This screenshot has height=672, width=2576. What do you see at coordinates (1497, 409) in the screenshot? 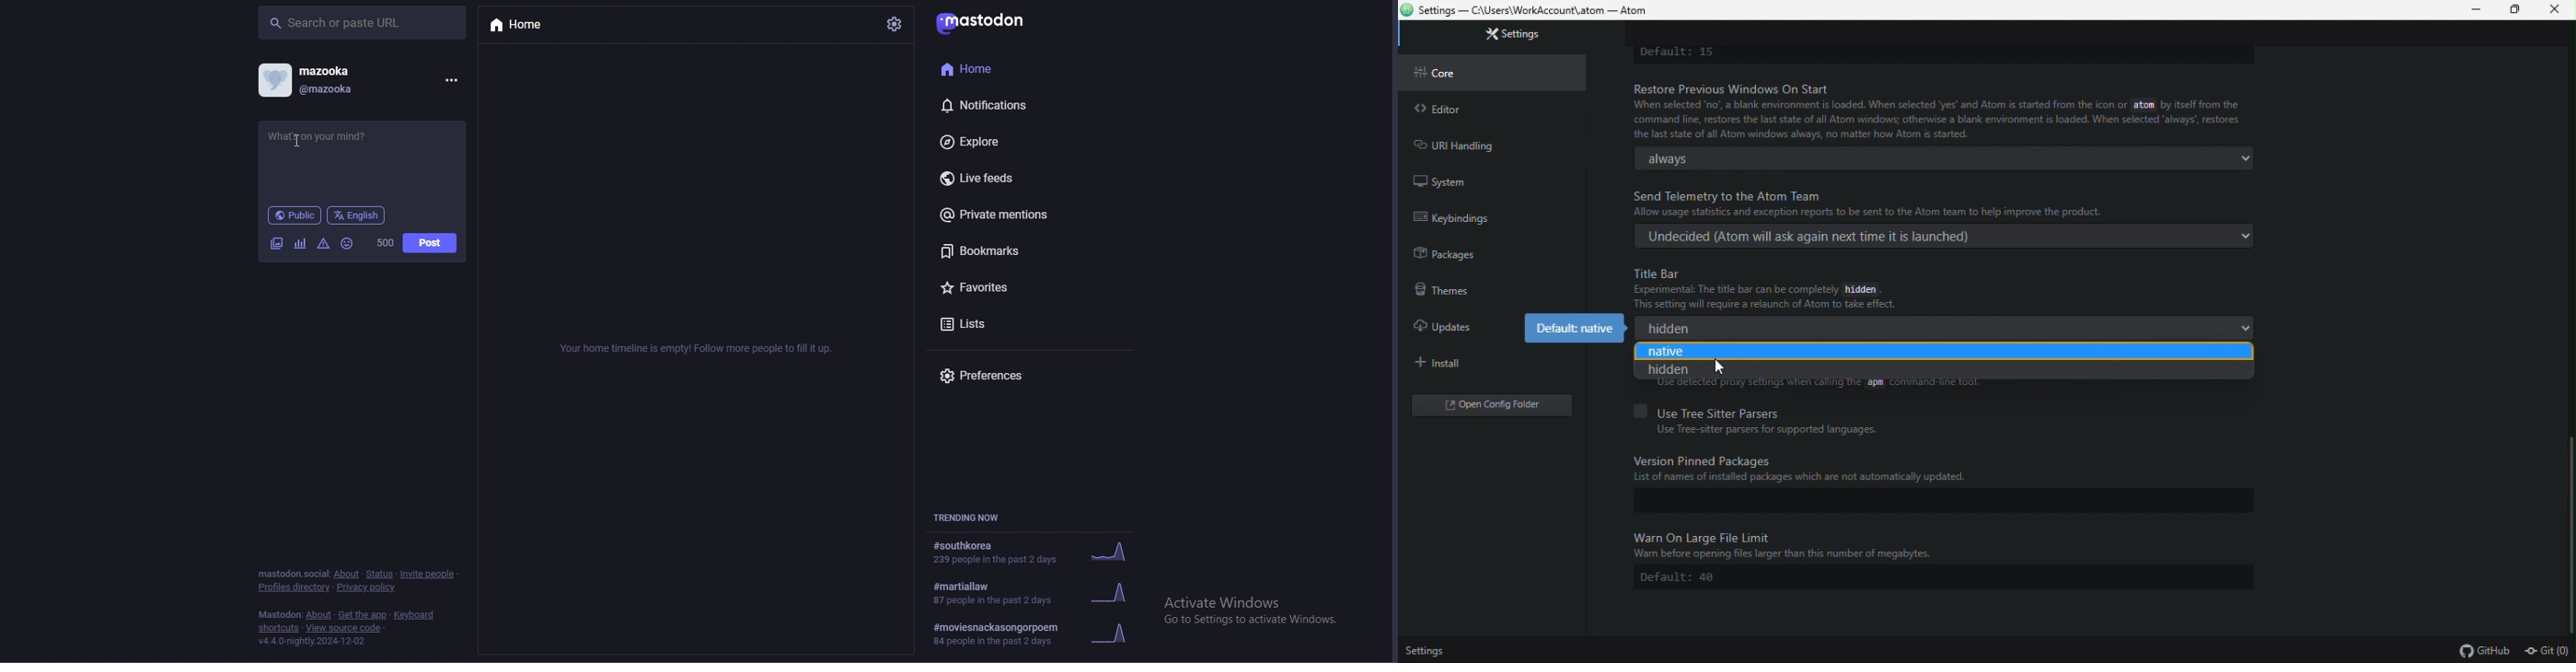
I see `Open config editor` at bounding box center [1497, 409].